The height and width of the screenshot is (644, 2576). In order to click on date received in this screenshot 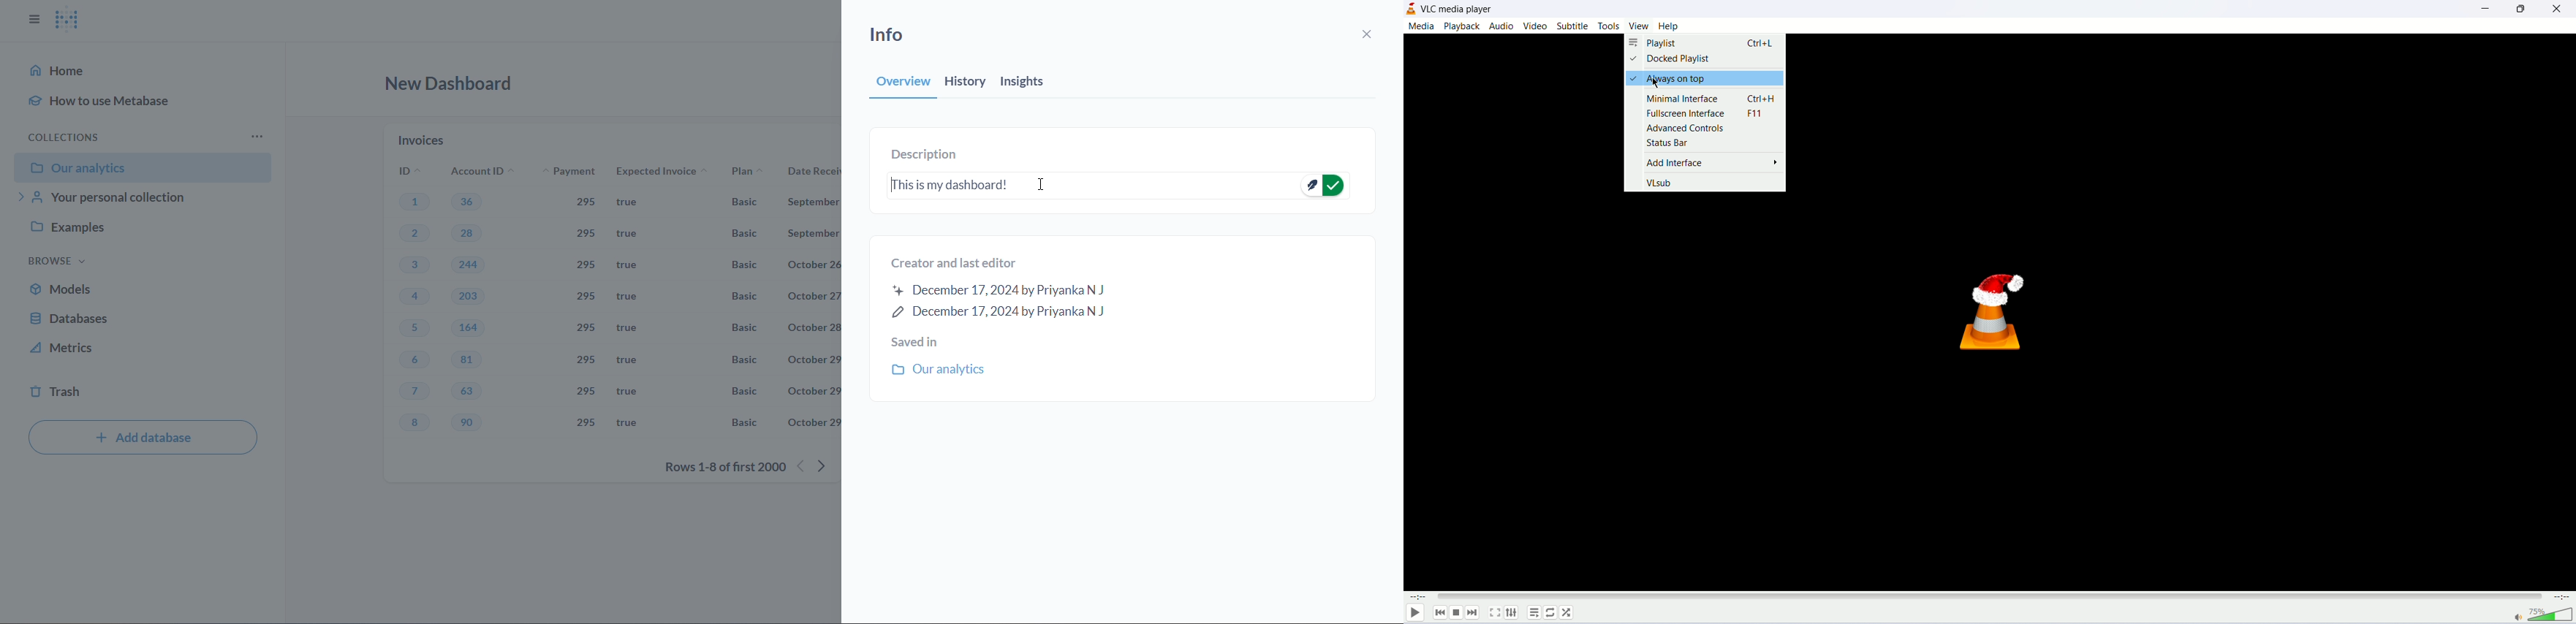, I will do `click(809, 174)`.